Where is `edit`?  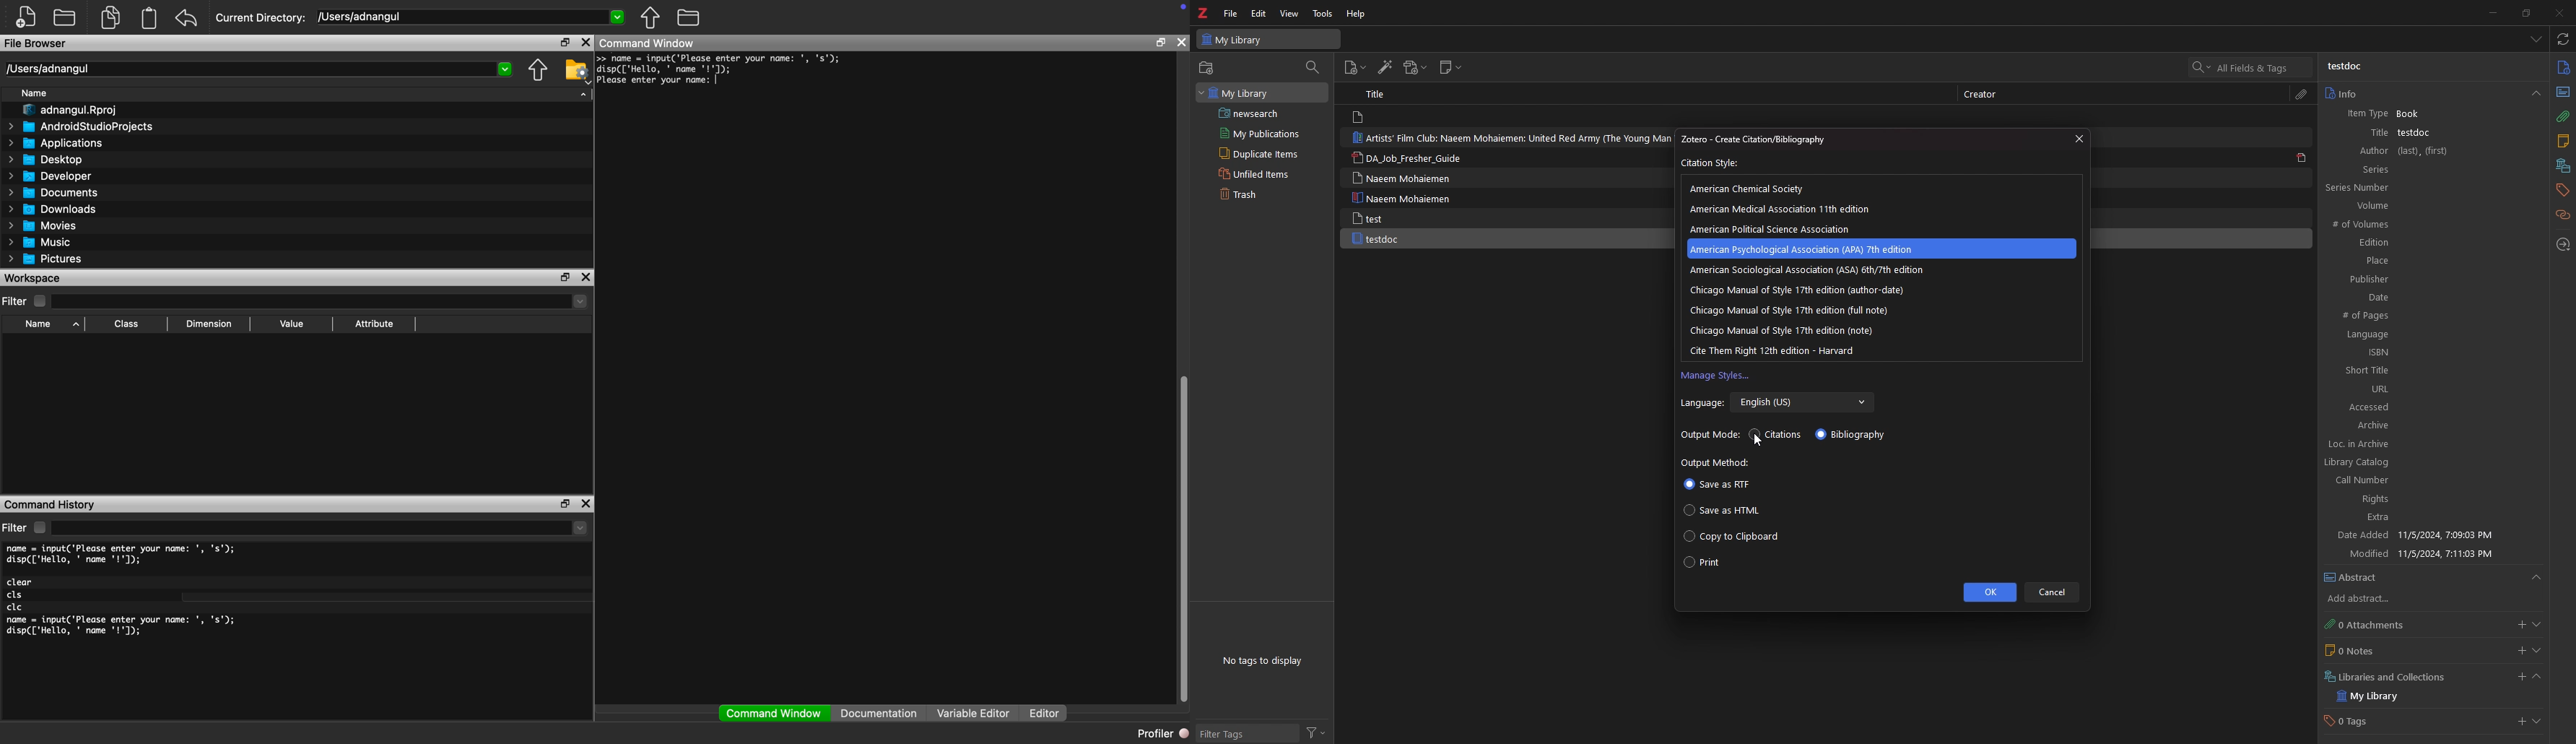 edit is located at coordinates (1260, 13).